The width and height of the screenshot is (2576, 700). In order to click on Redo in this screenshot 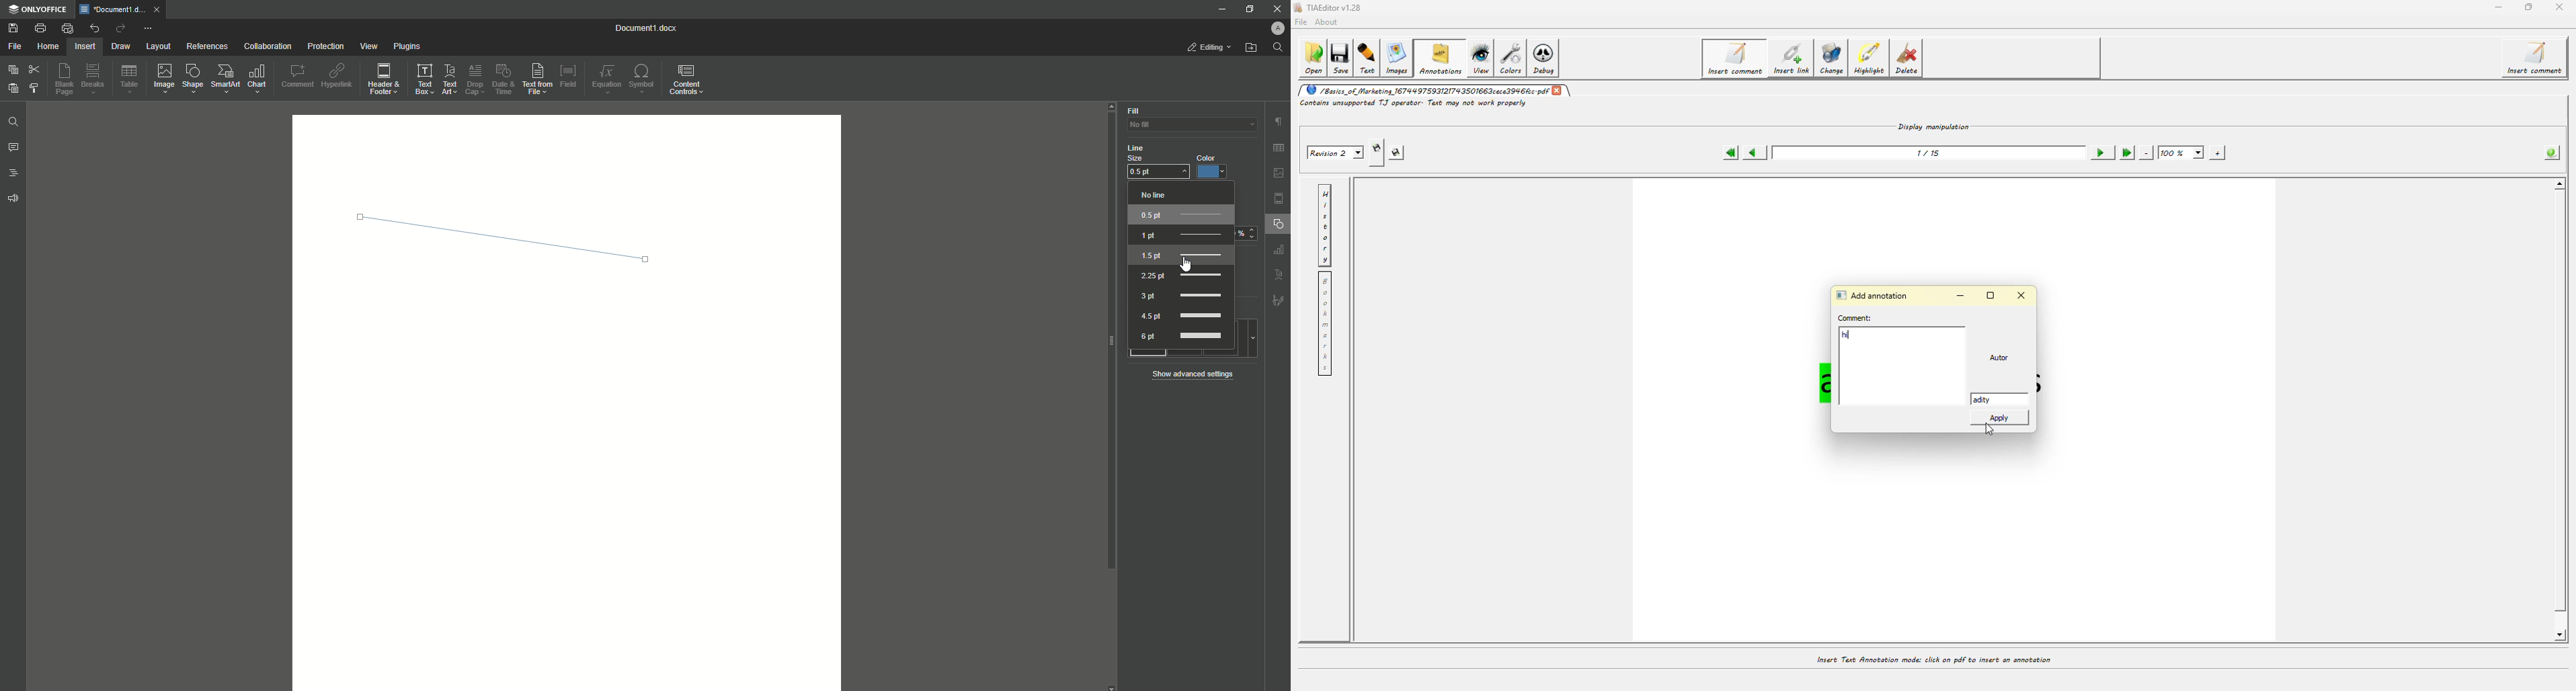, I will do `click(119, 29)`.